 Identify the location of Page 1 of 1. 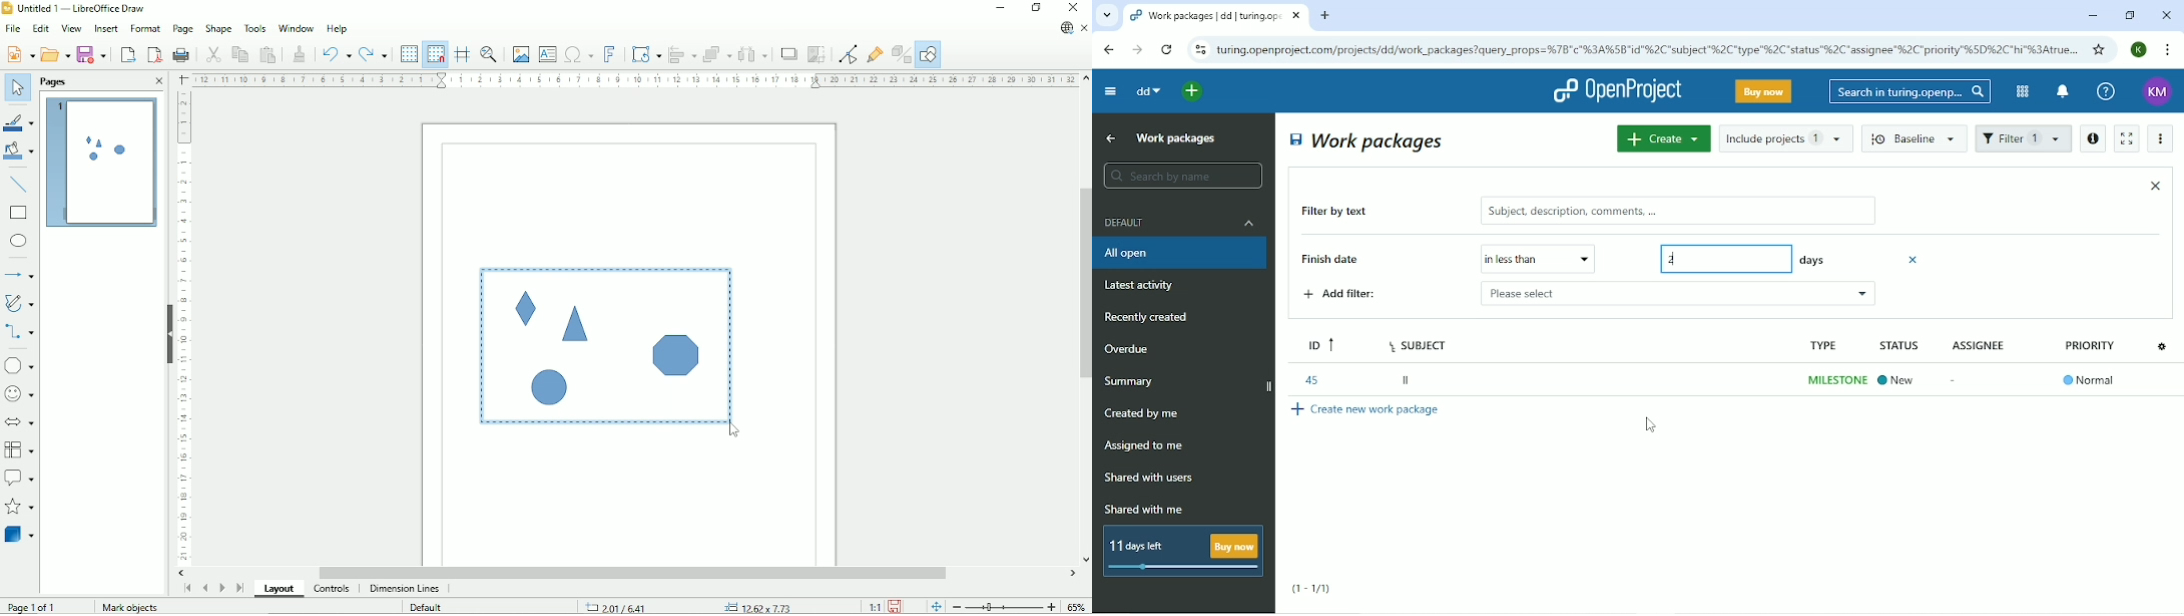
(43, 606).